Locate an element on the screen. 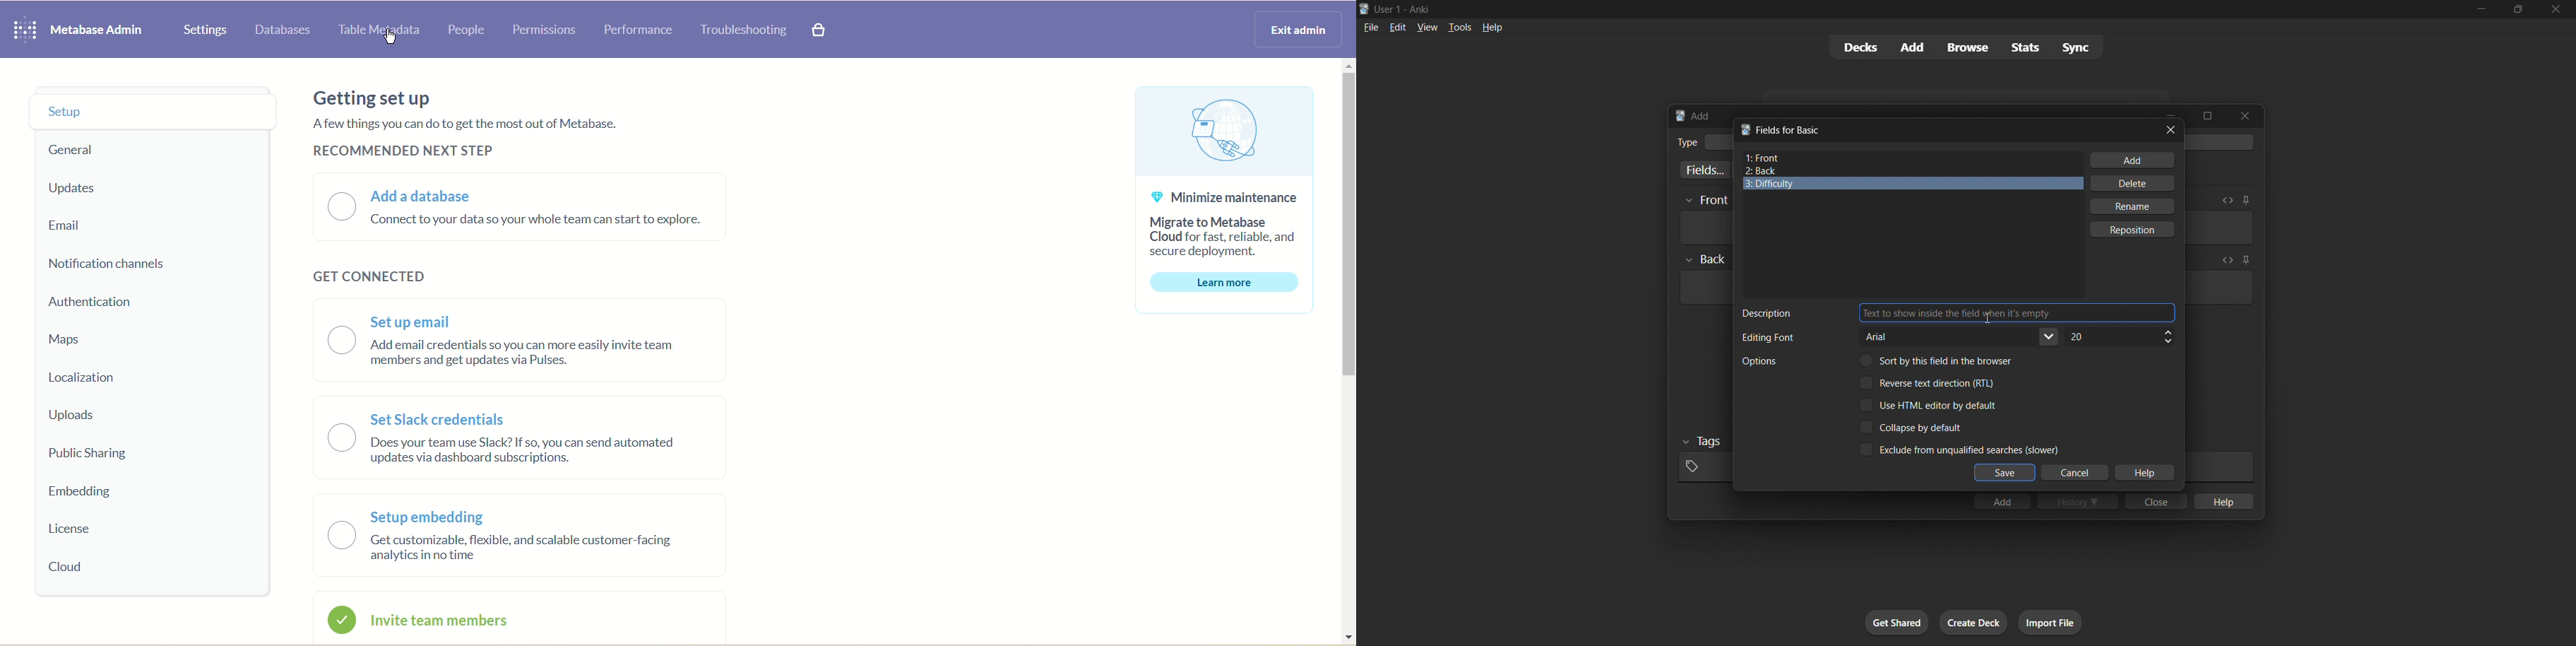 This screenshot has width=2576, height=672.  is located at coordinates (1706, 201).